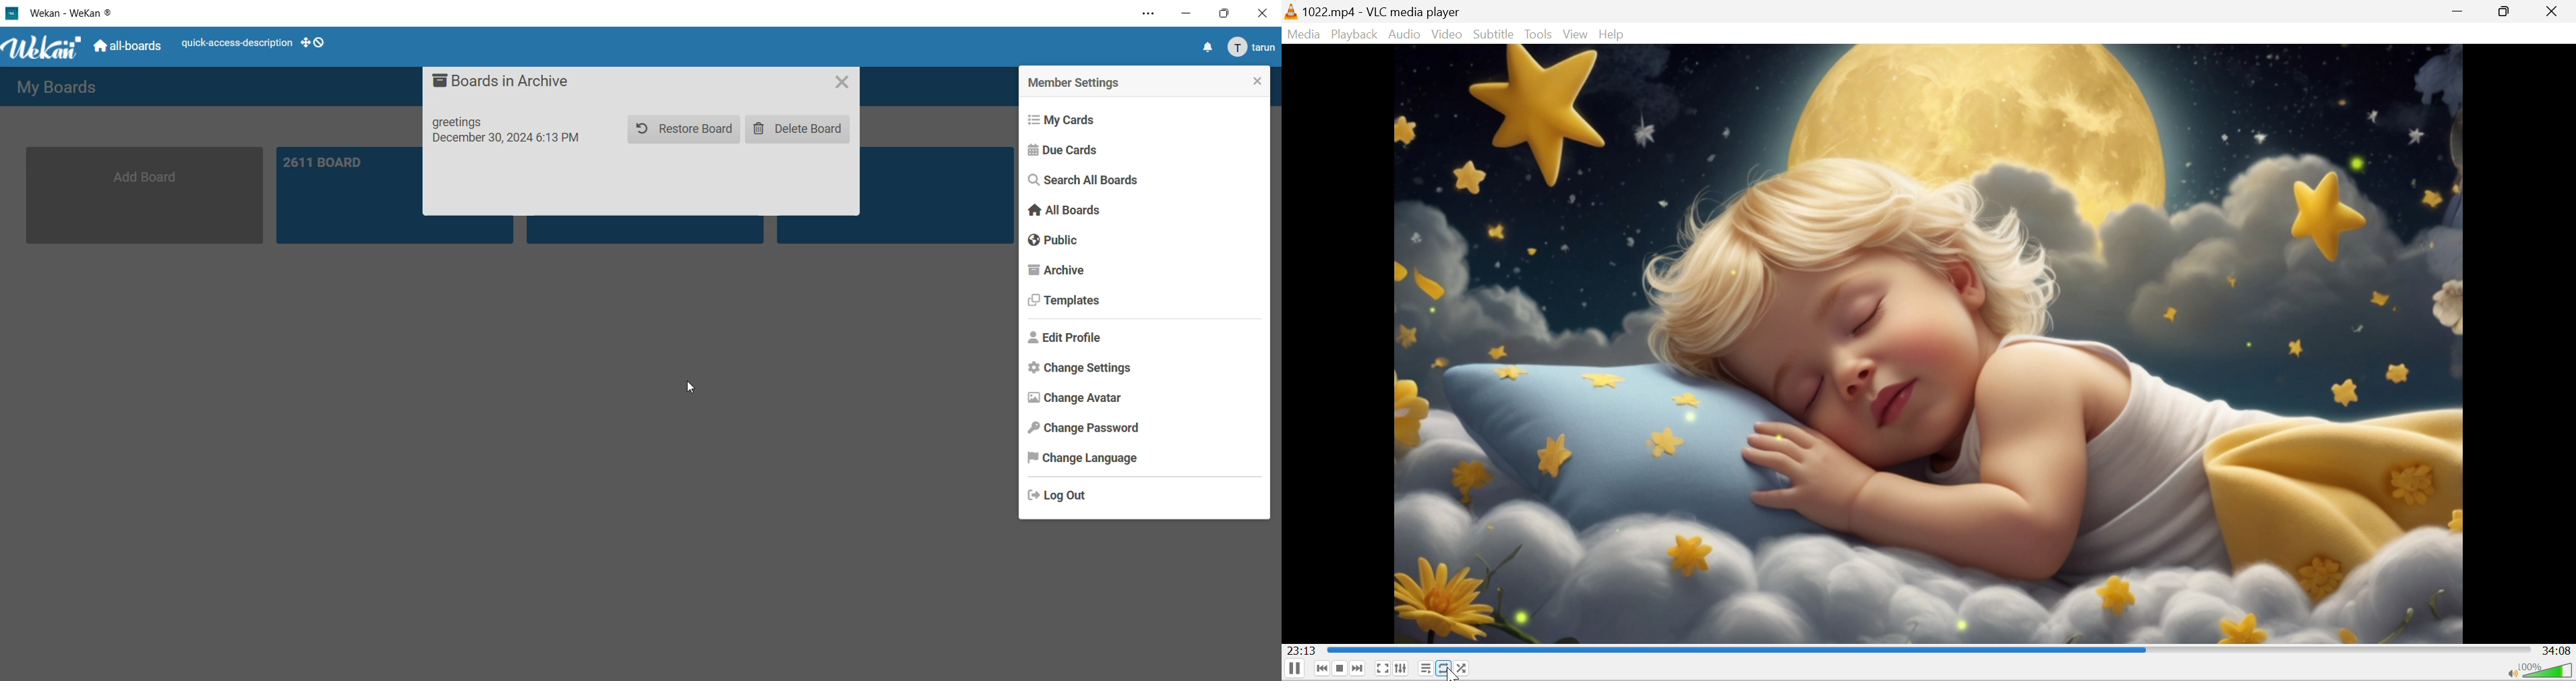 The image size is (2576, 700). I want to click on my cards, so click(1069, 118).